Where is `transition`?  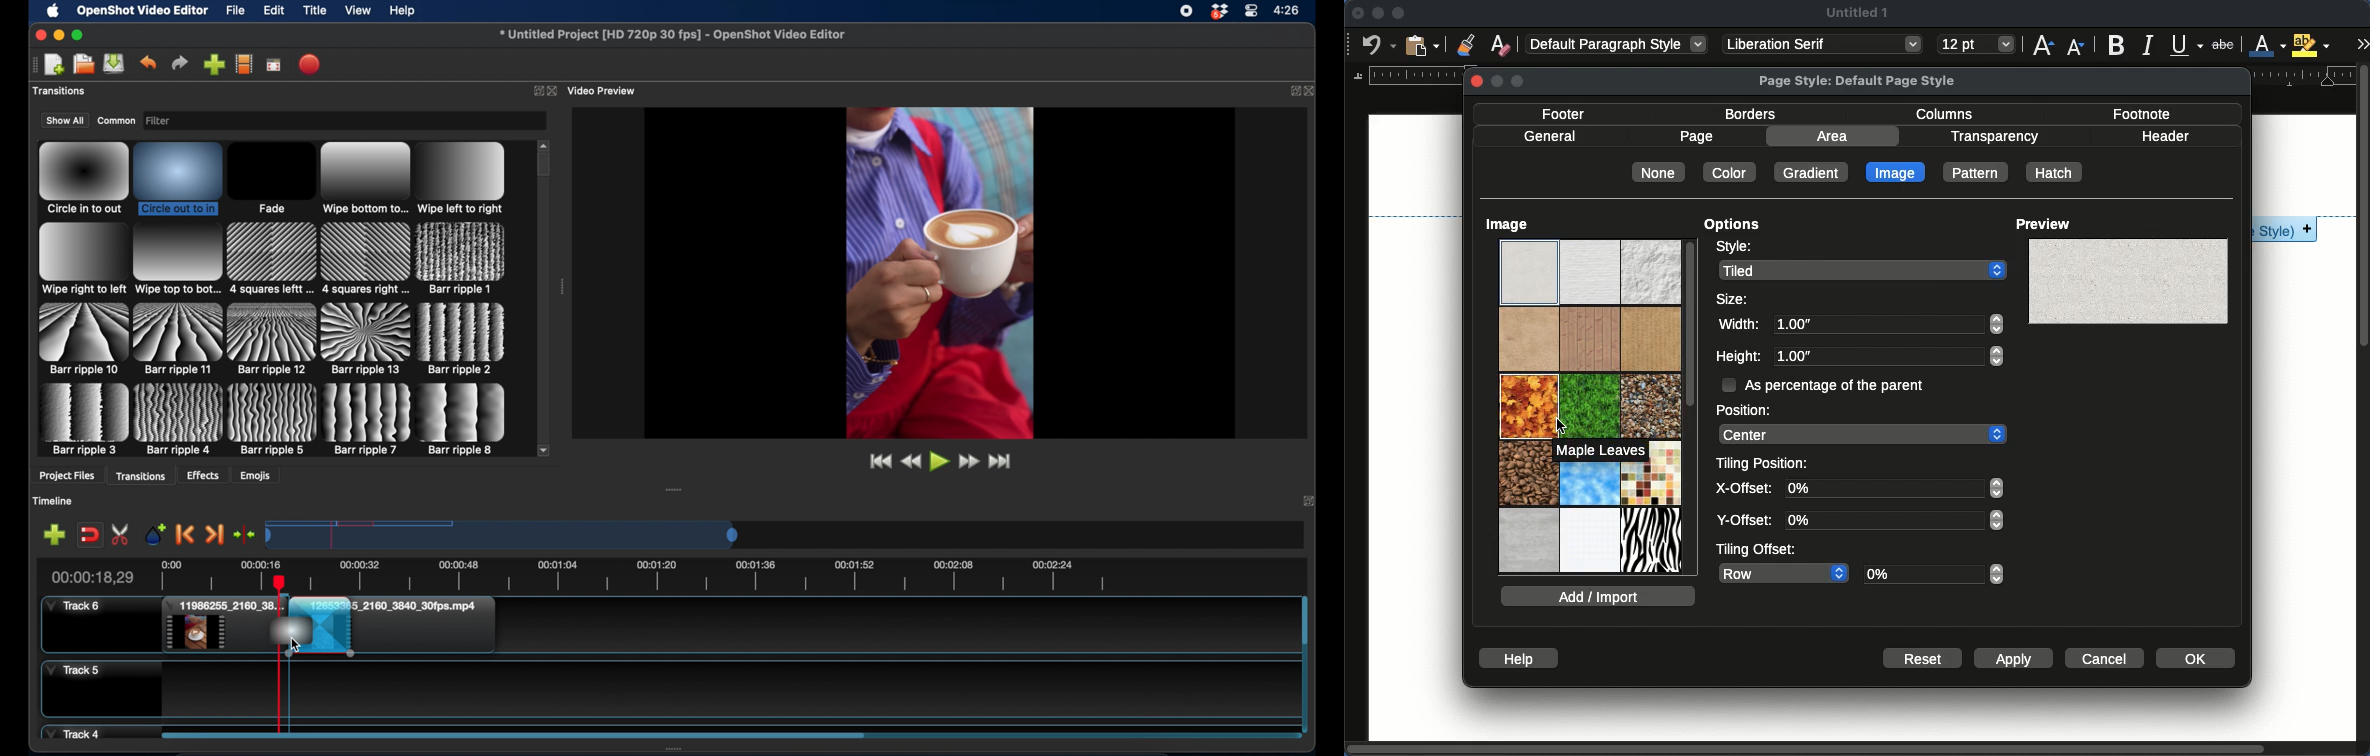
transition is located at coordinates (462, 177).